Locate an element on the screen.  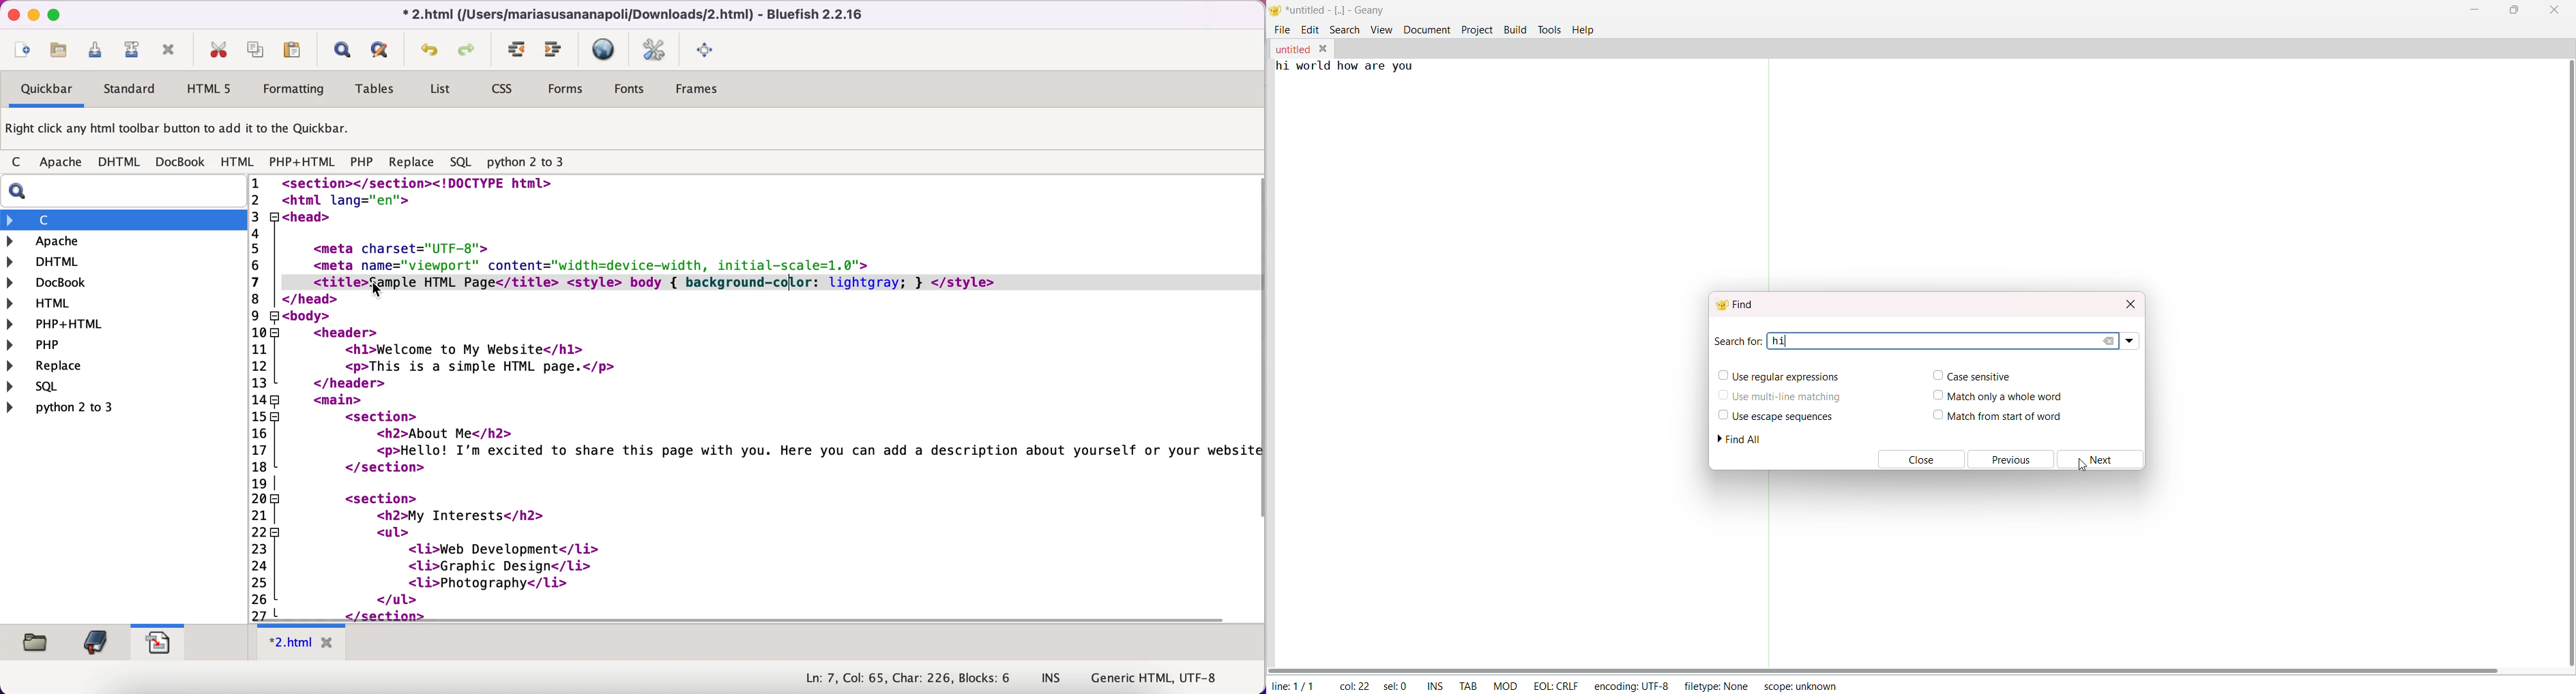
Html code to create a website. It talks about "This is my website" in the header. In the <main> section it says "Hello! I am excited to share this page with you." It also lists different interests under "My interests" and provides the html code for designing the entire structure of the website.  is located at coordinates (773, 398).